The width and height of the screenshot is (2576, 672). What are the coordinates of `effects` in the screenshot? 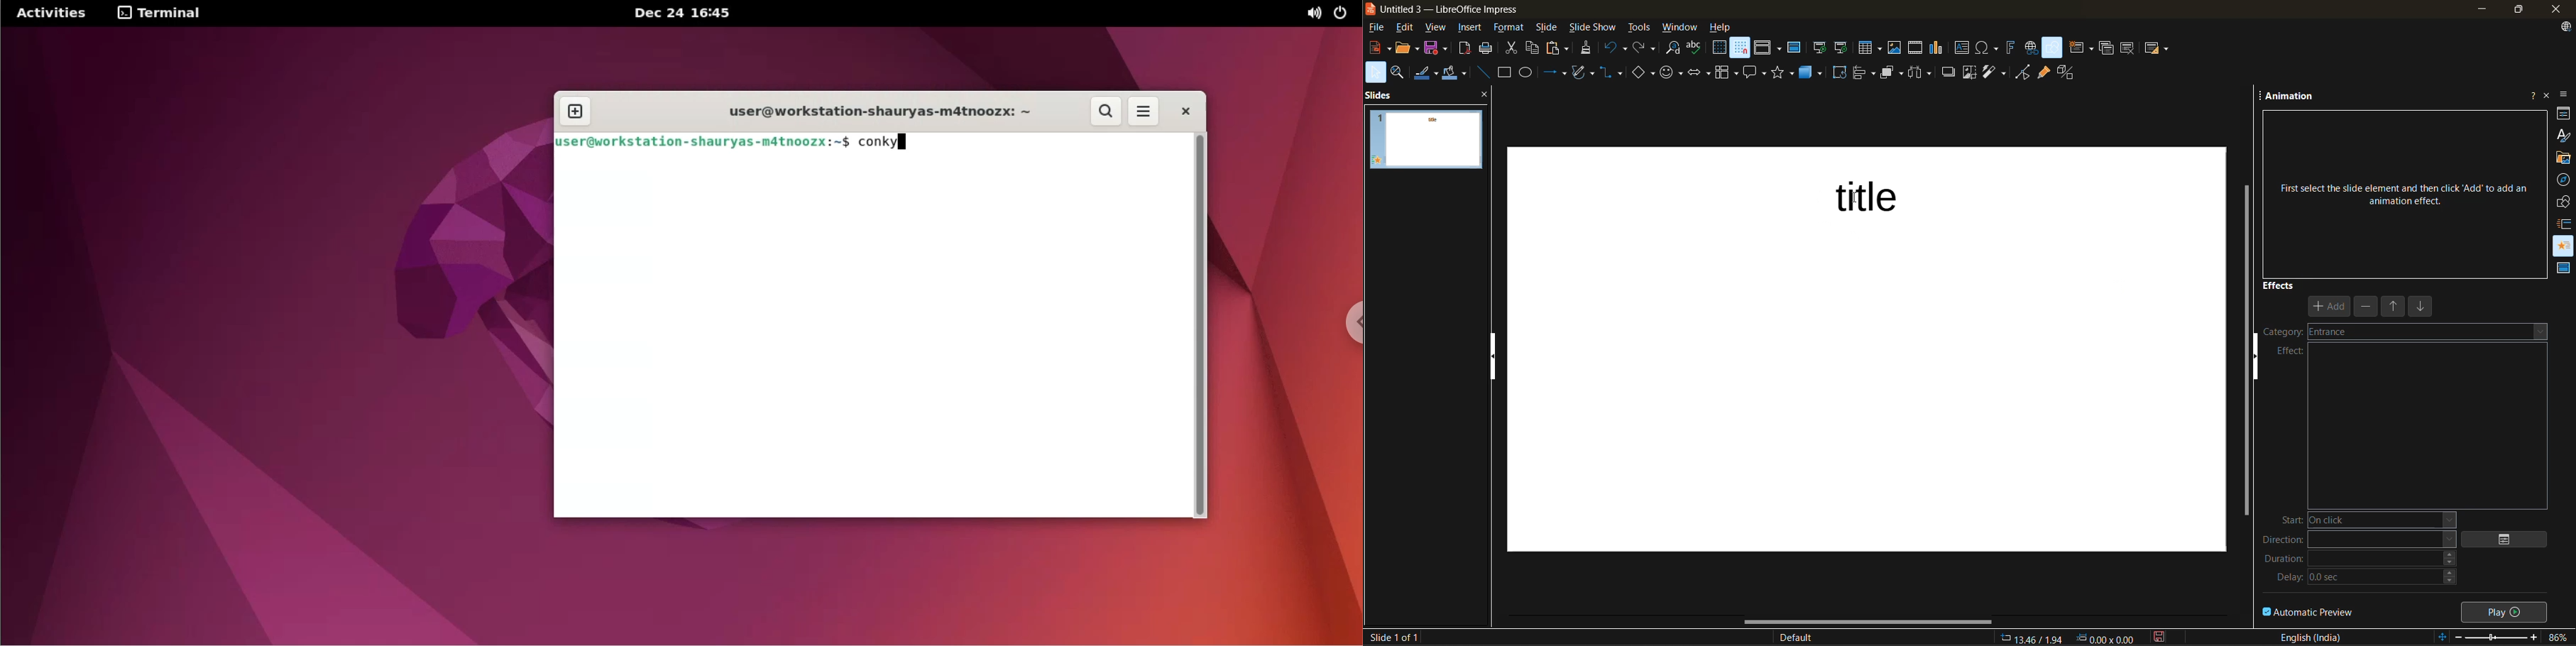 It's located at (2279, 284).